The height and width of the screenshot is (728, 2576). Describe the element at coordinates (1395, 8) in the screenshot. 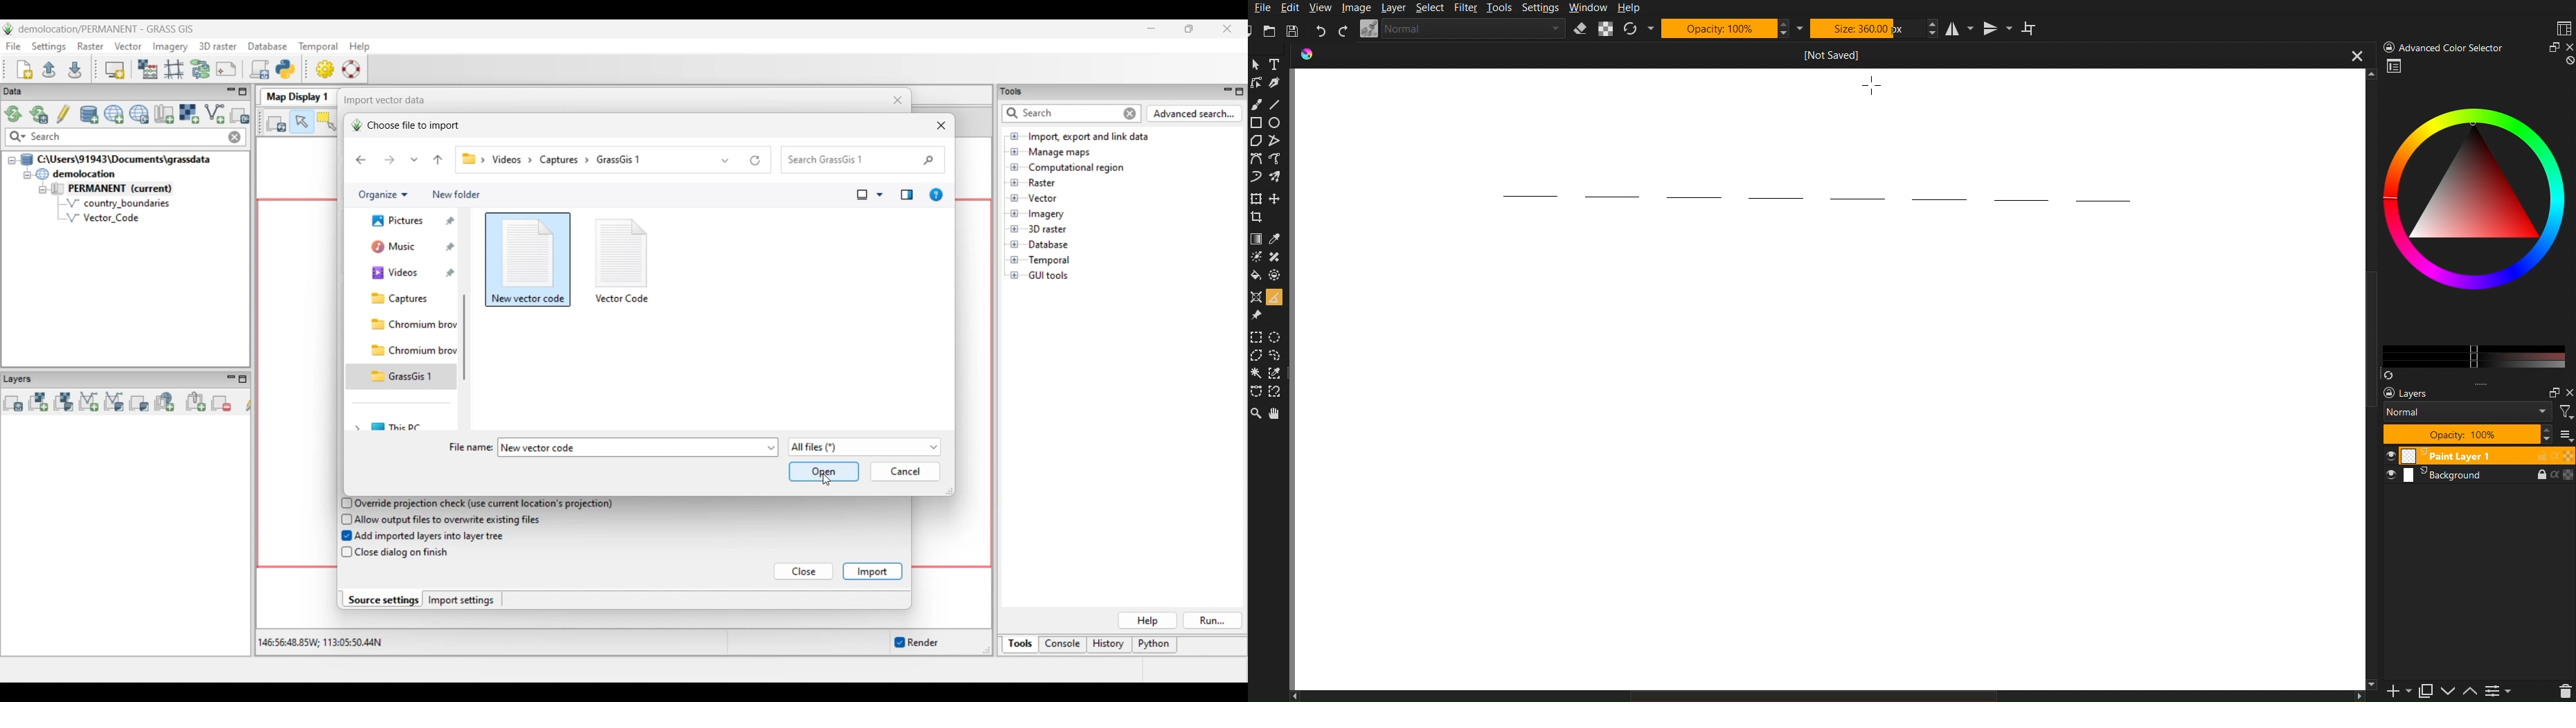

I see `Layer` at that location.